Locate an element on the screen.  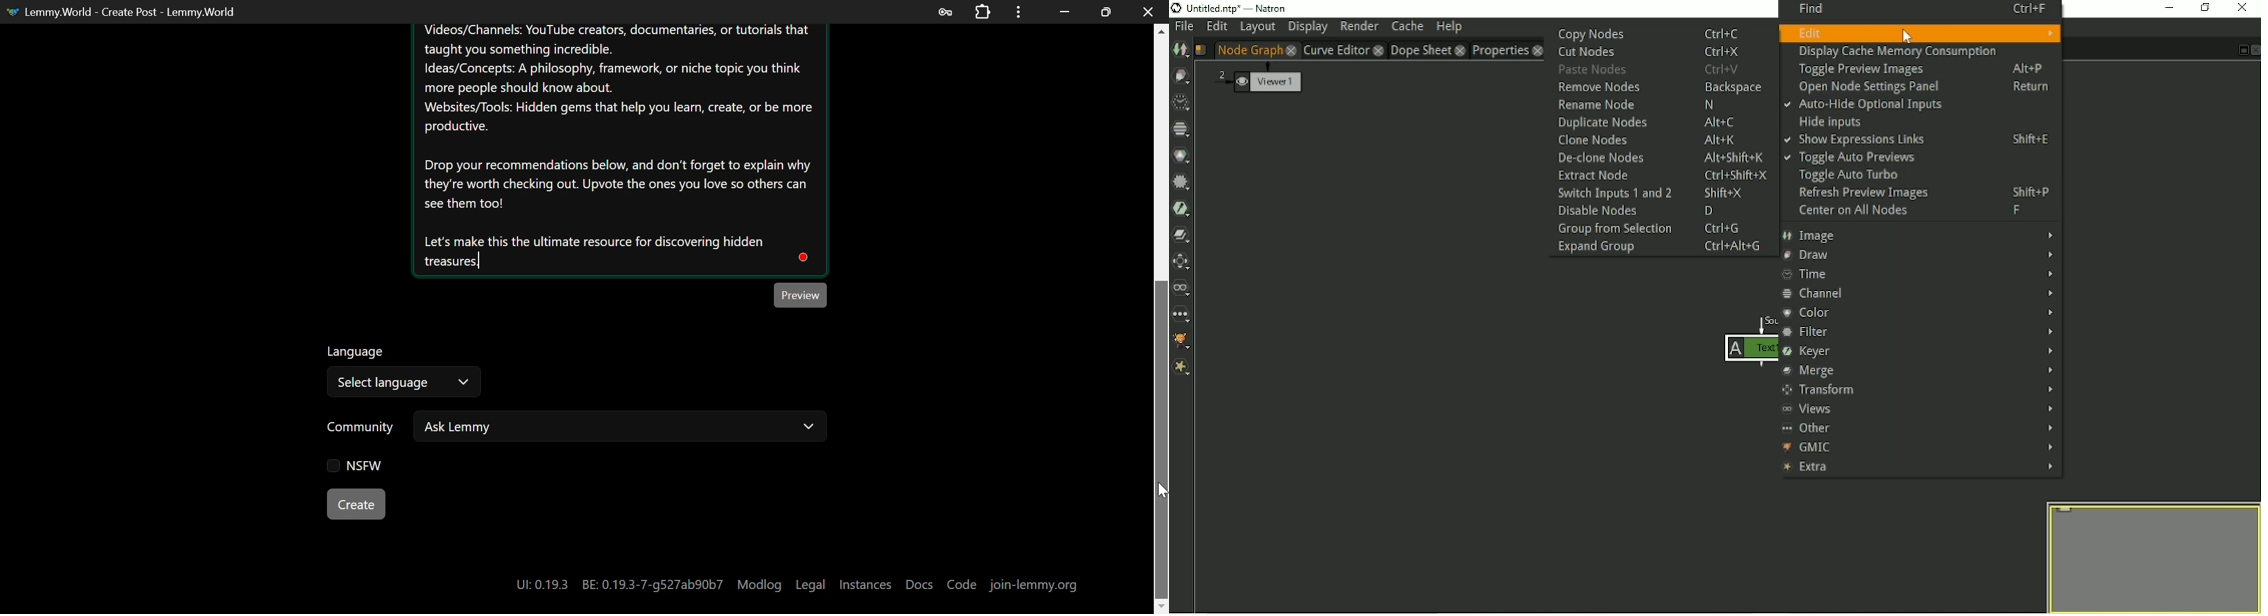
NSFW Checkbox is located at coordinates (350, 466).